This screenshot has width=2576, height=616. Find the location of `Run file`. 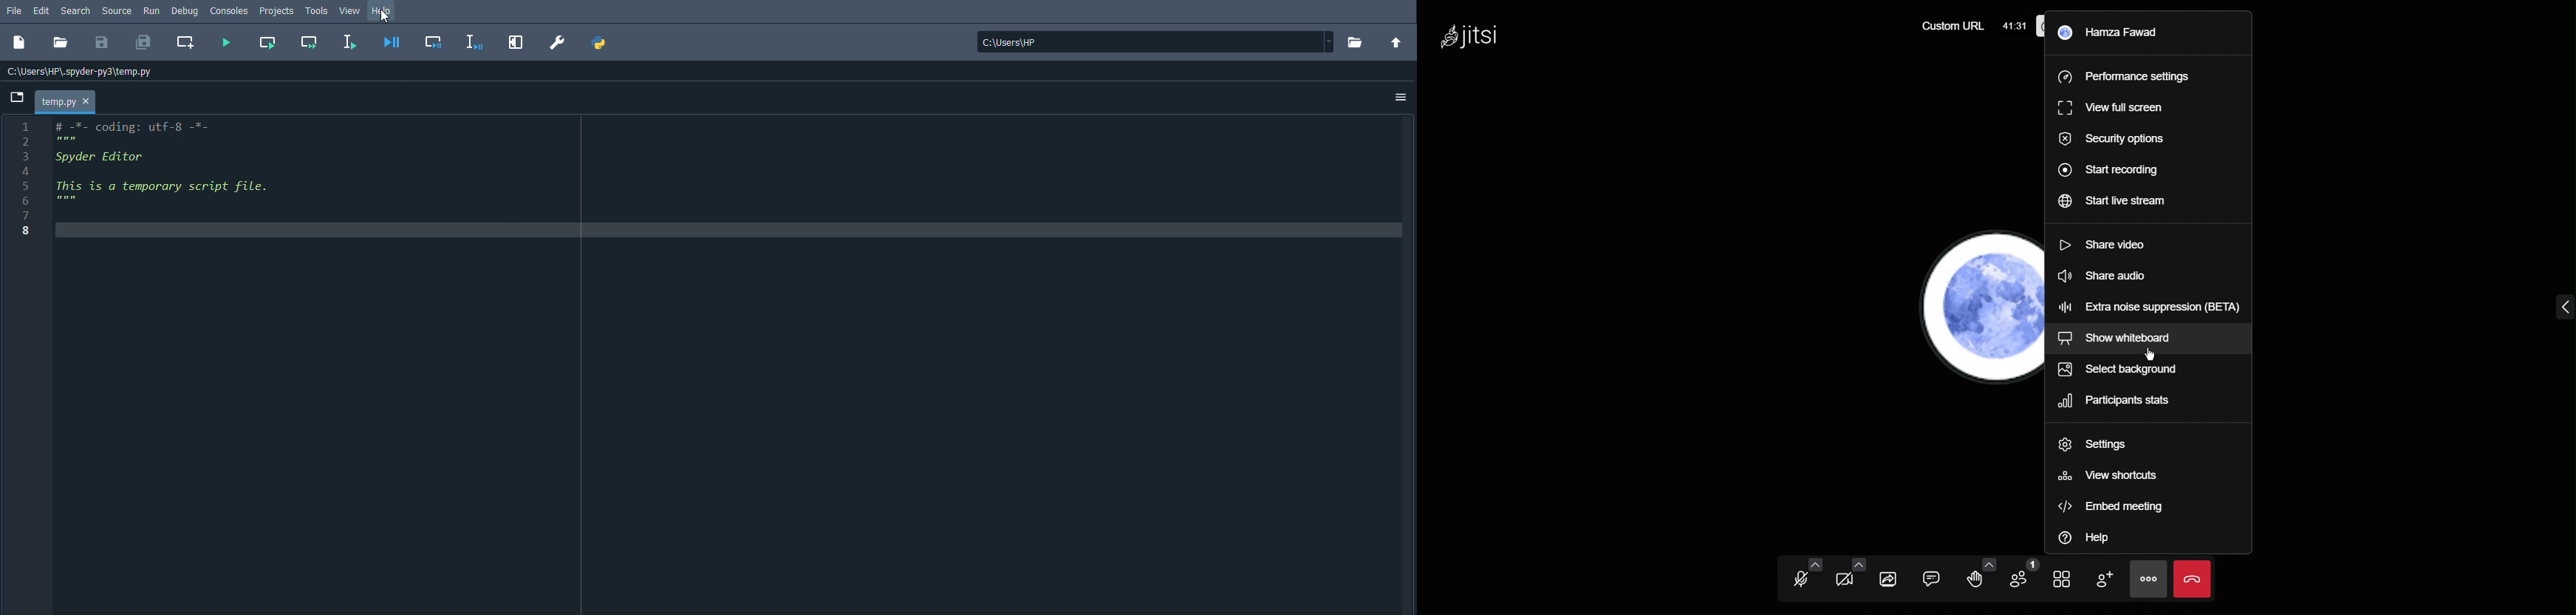

Run file is located at coordinates (226, 41).